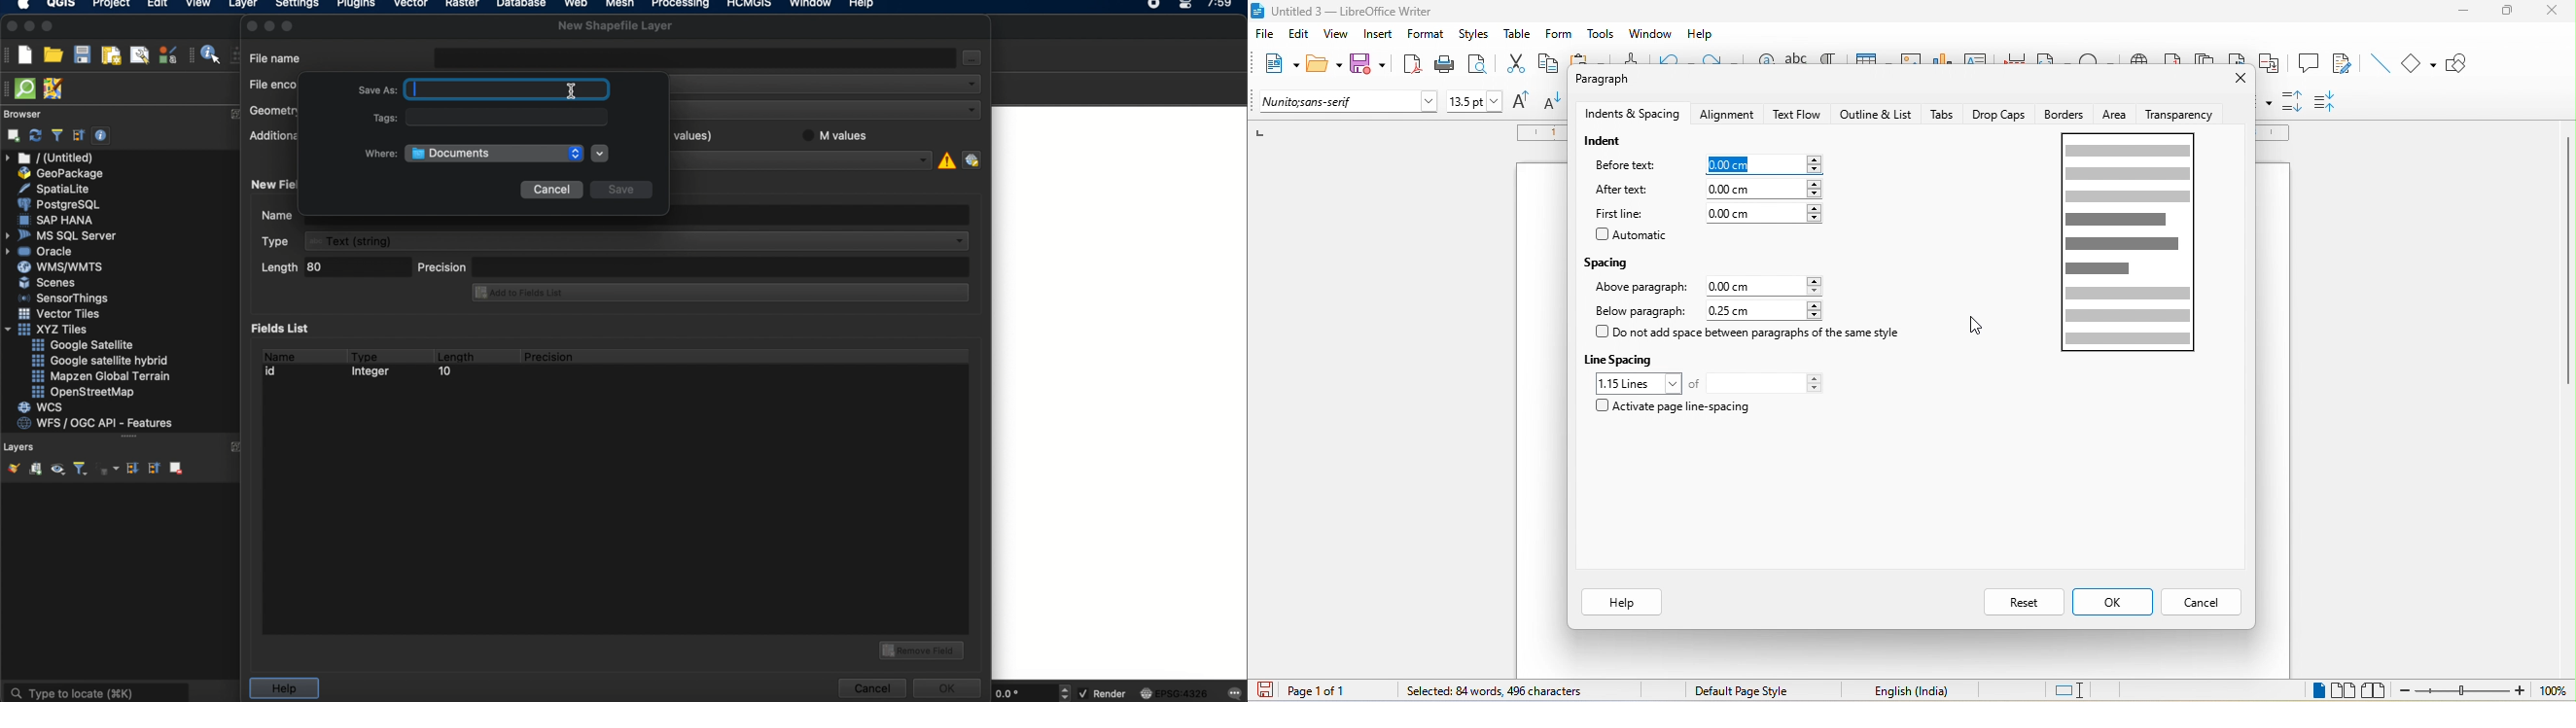  I want to click on control center macOS, so click(1185, 6).